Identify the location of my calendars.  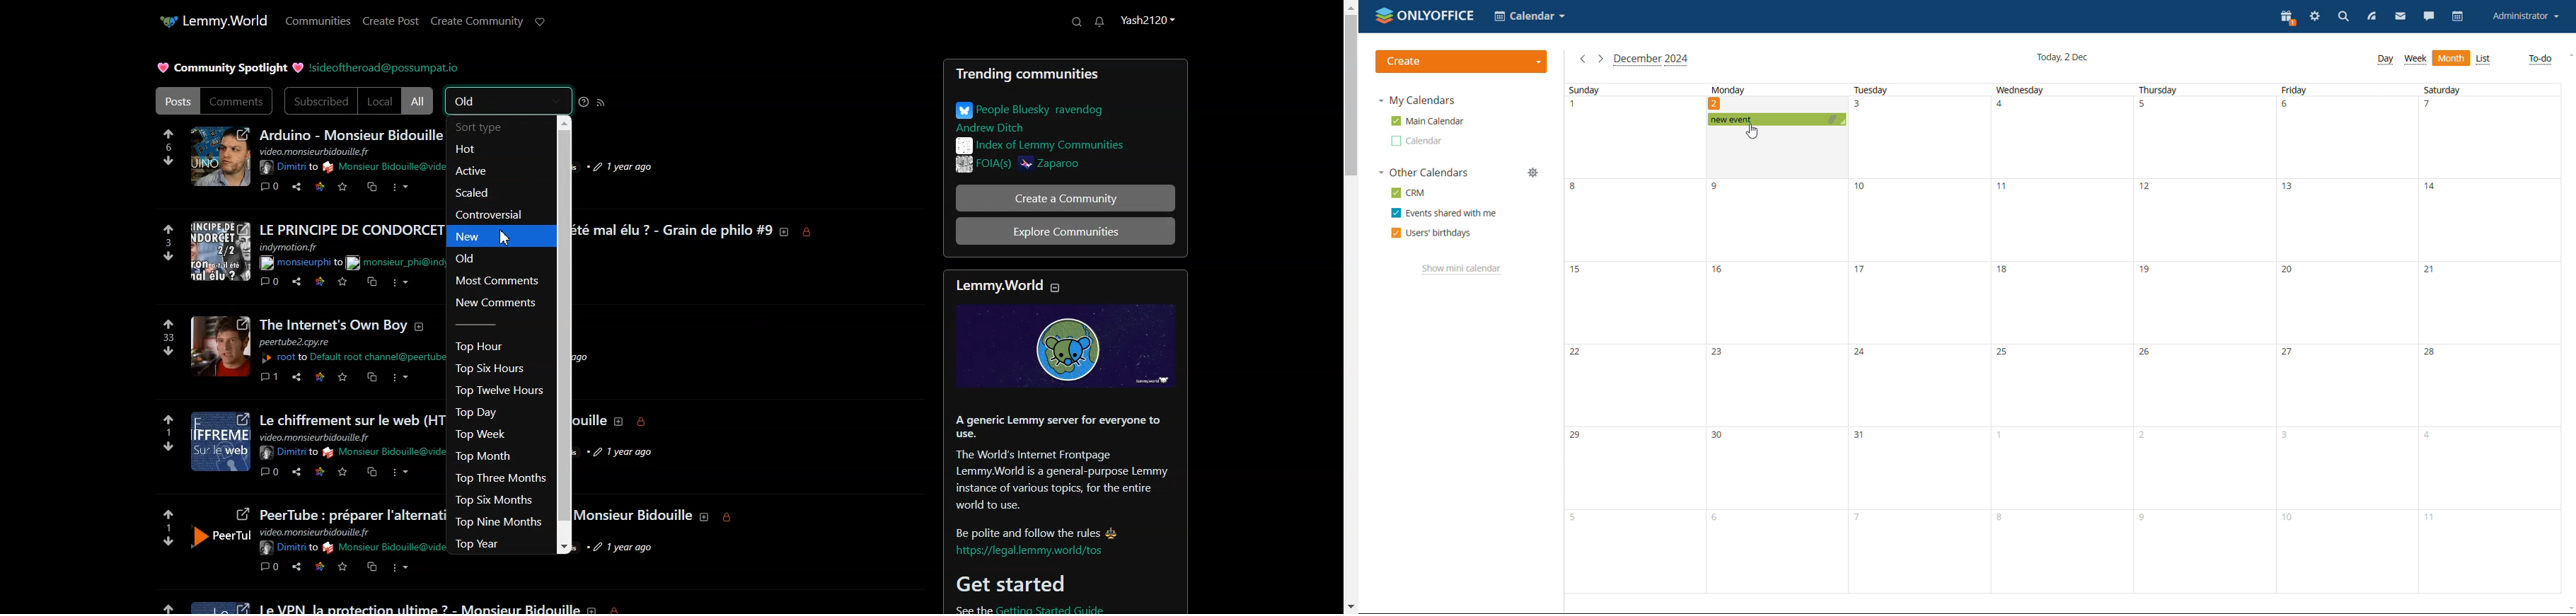
(1415, 101).